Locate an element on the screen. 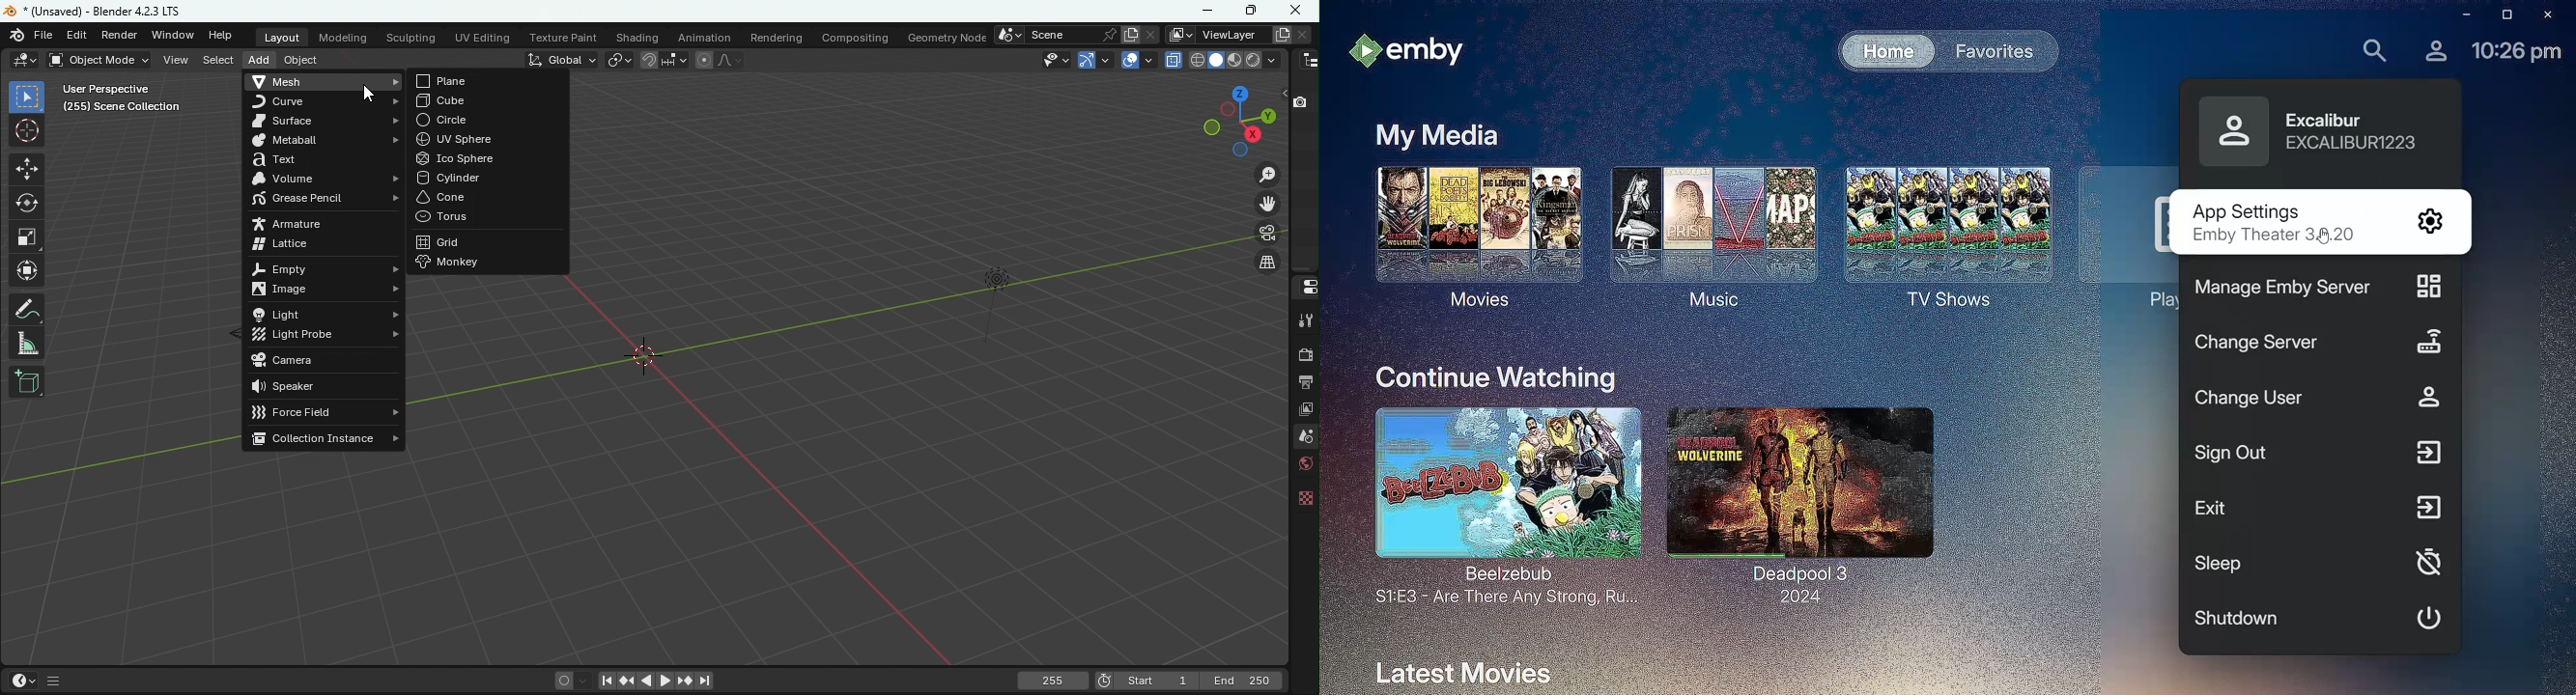 This screenshot has height=700, width=2576. Play animation is located at coordinates (643, 681).